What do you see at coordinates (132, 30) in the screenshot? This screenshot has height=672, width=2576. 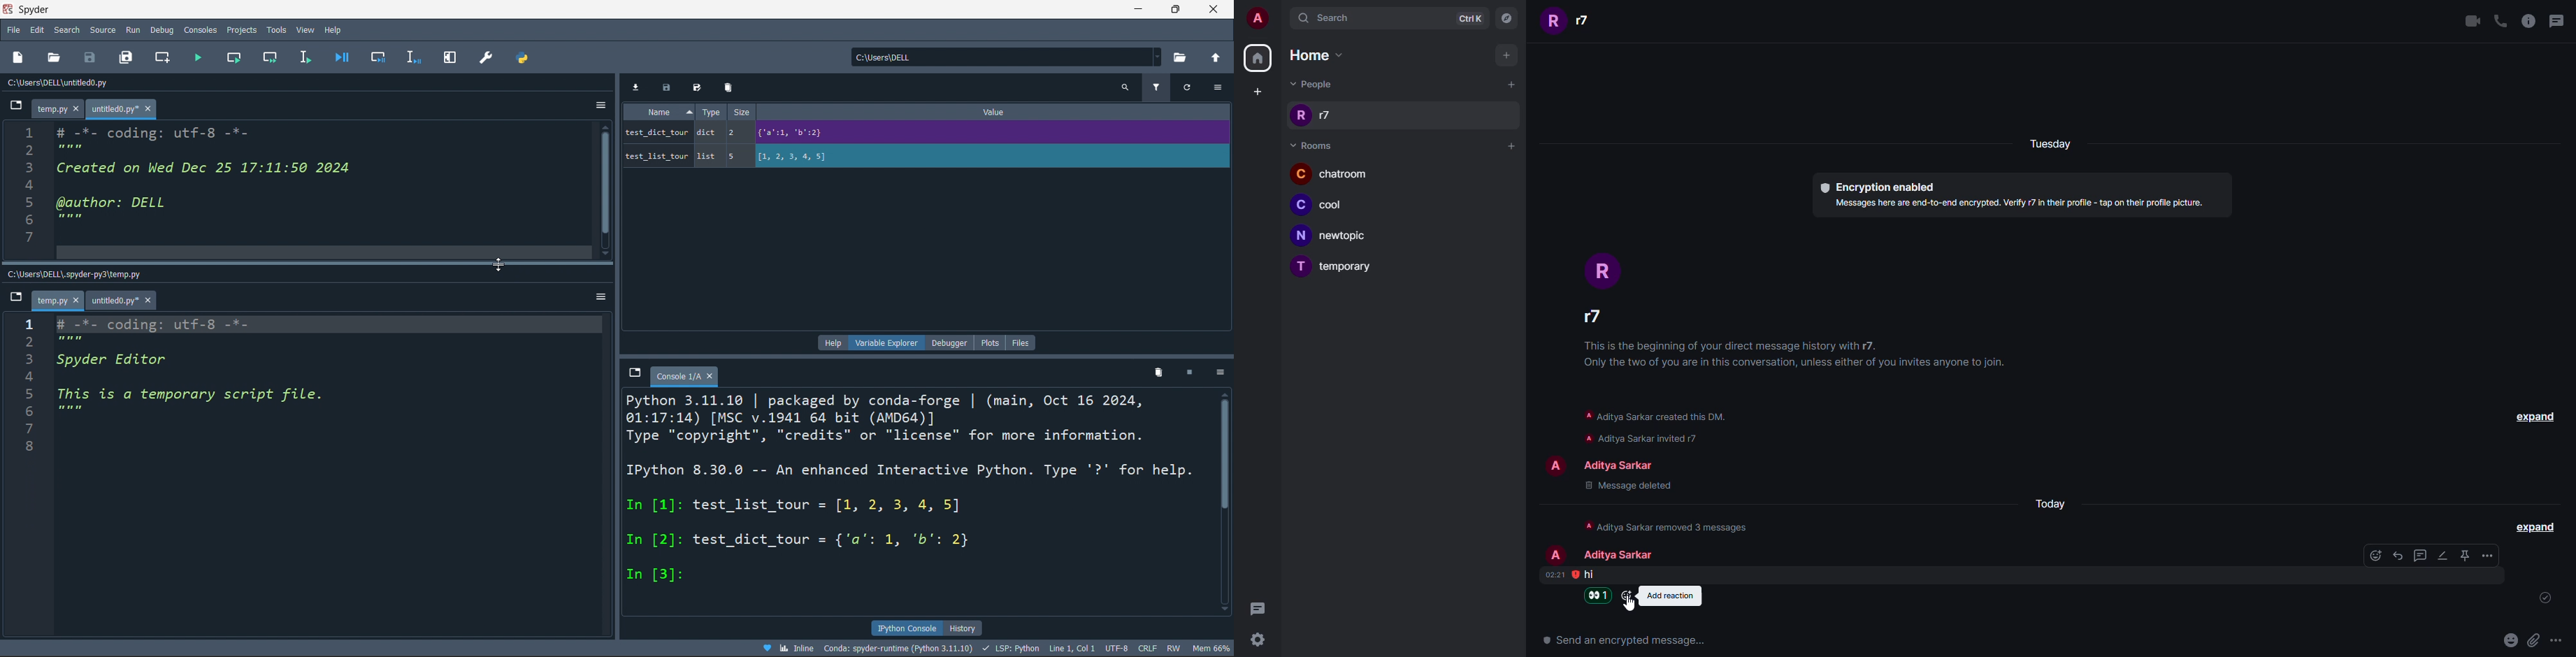 I see `run` at bounding box center [132, 30].